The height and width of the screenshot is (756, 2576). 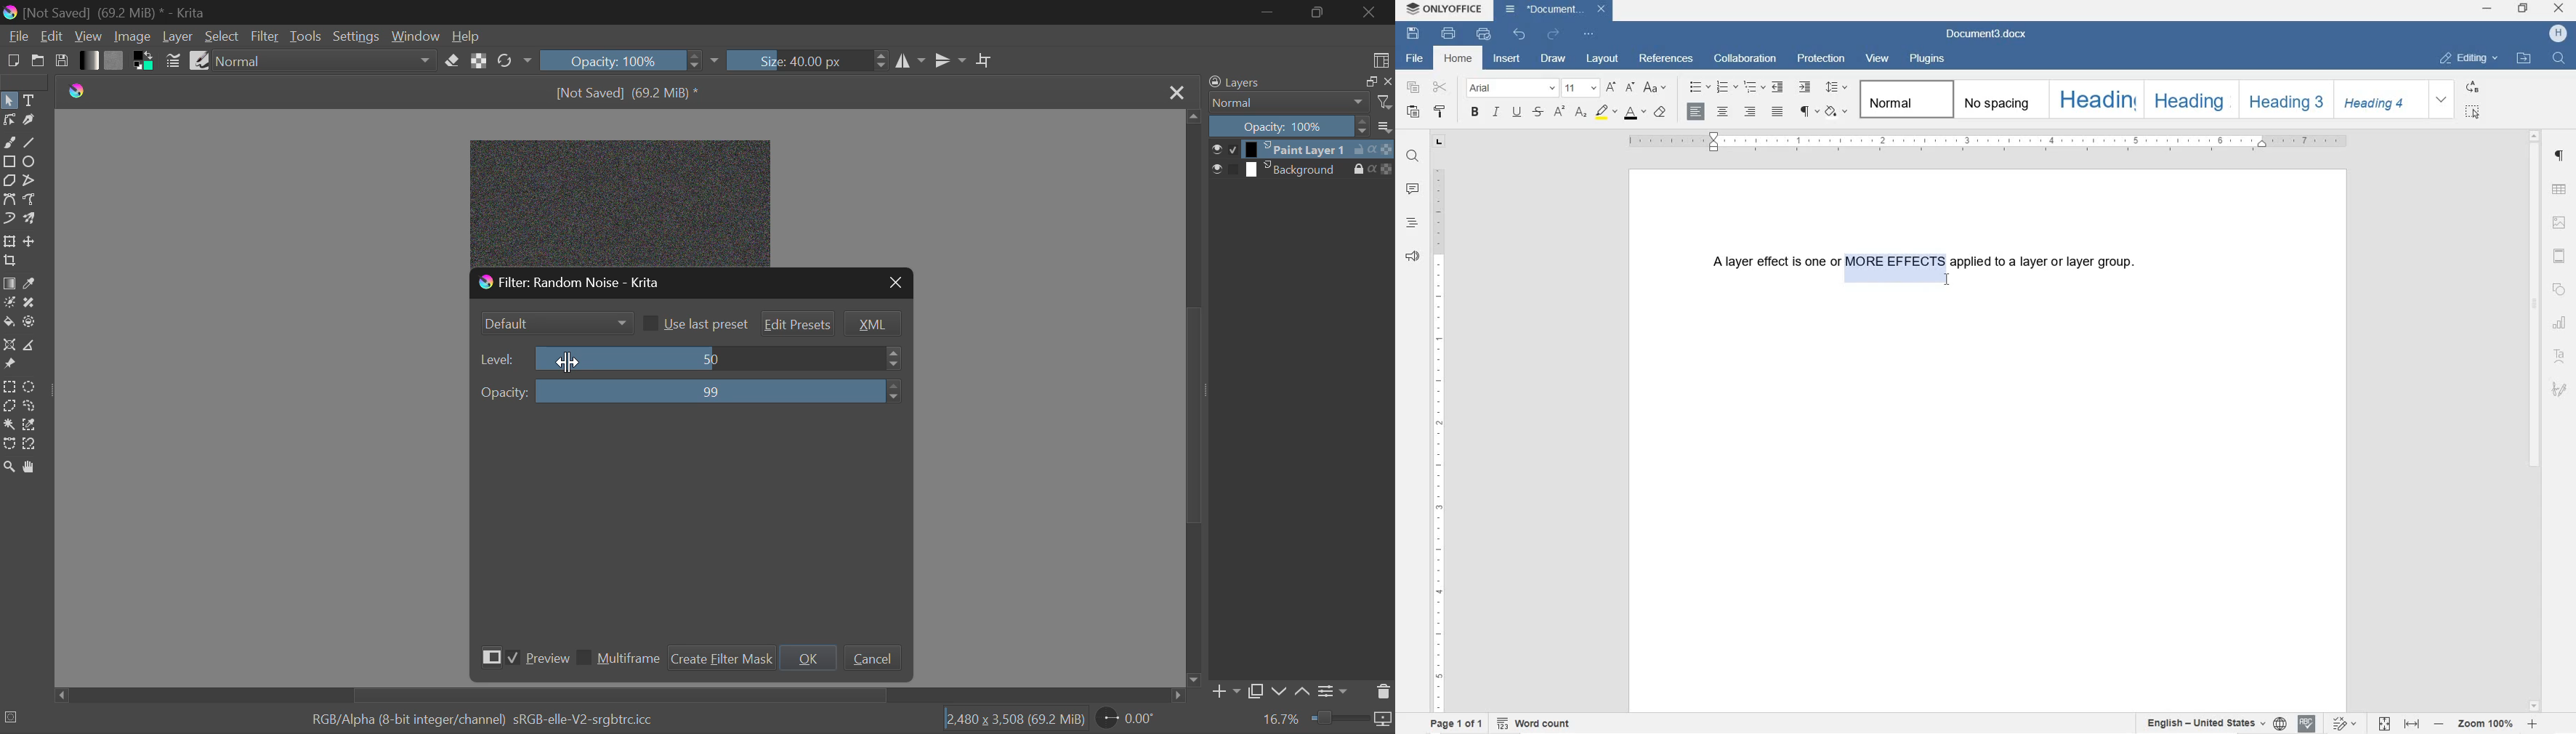 I want to click on Gradient Fill, so click(x=9, y=283).